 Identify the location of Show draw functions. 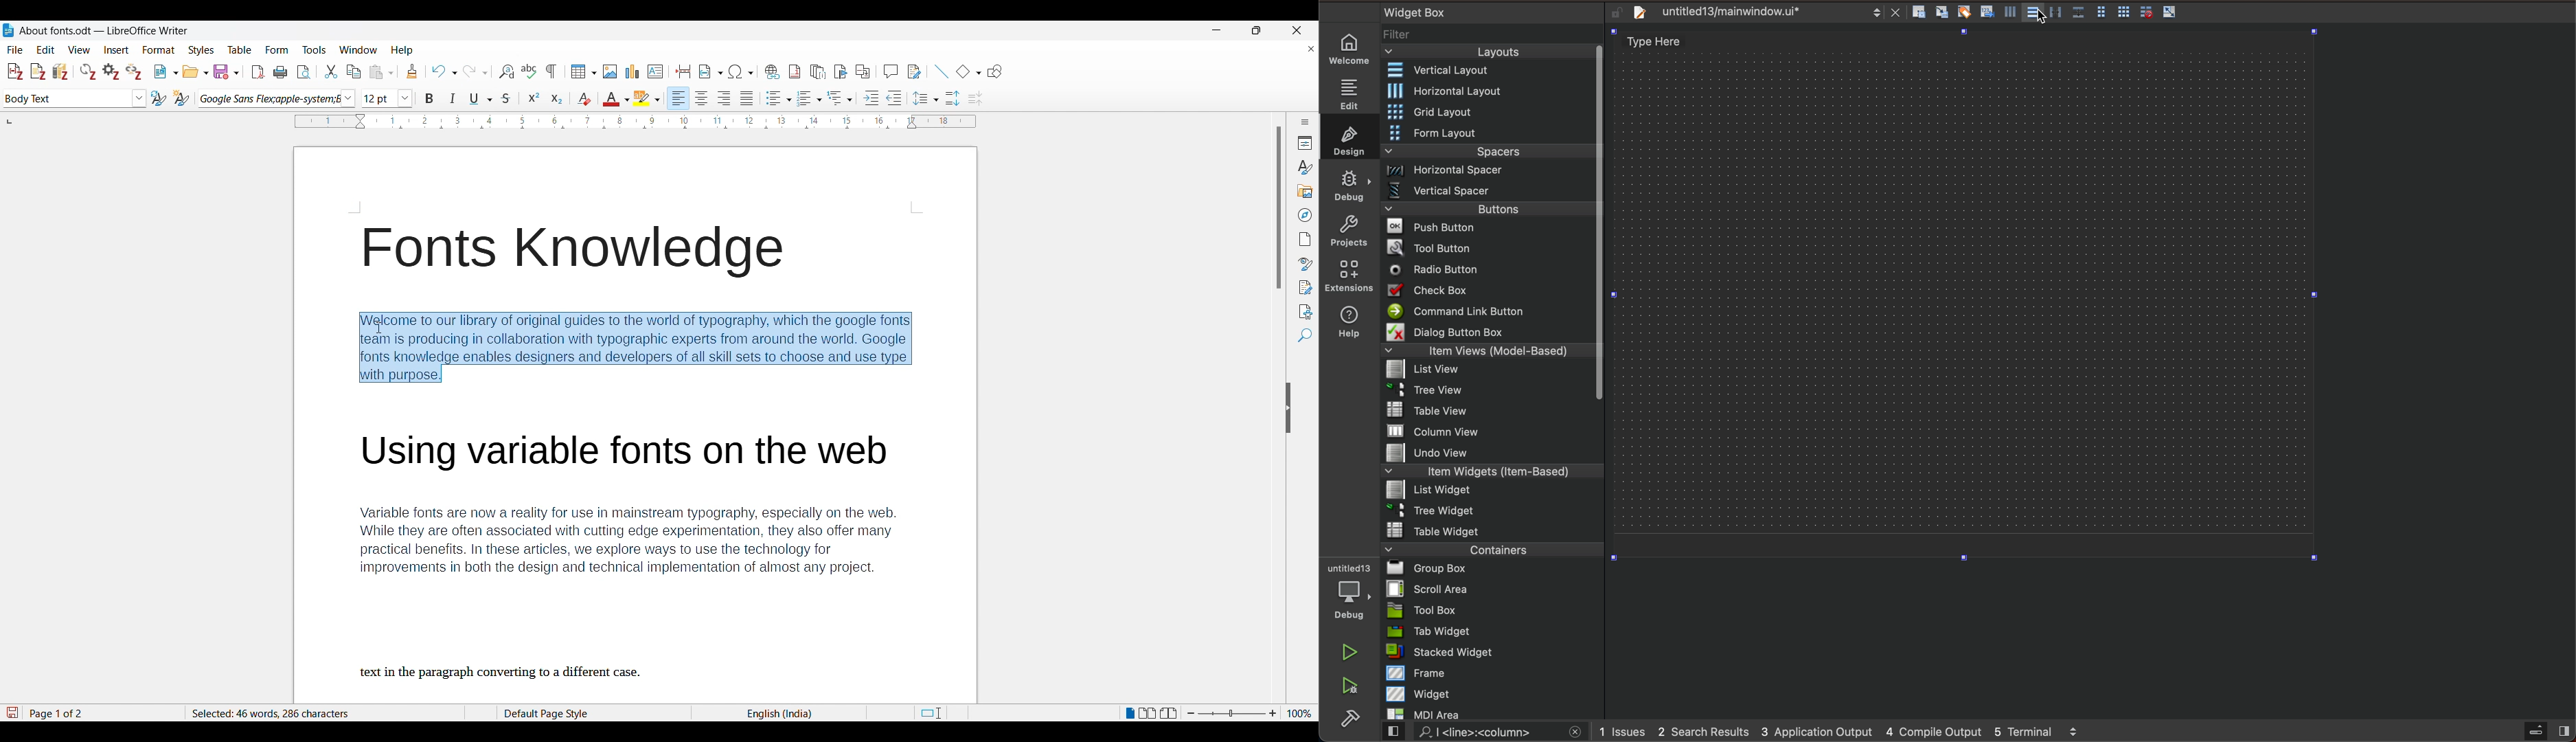
(994, 71).